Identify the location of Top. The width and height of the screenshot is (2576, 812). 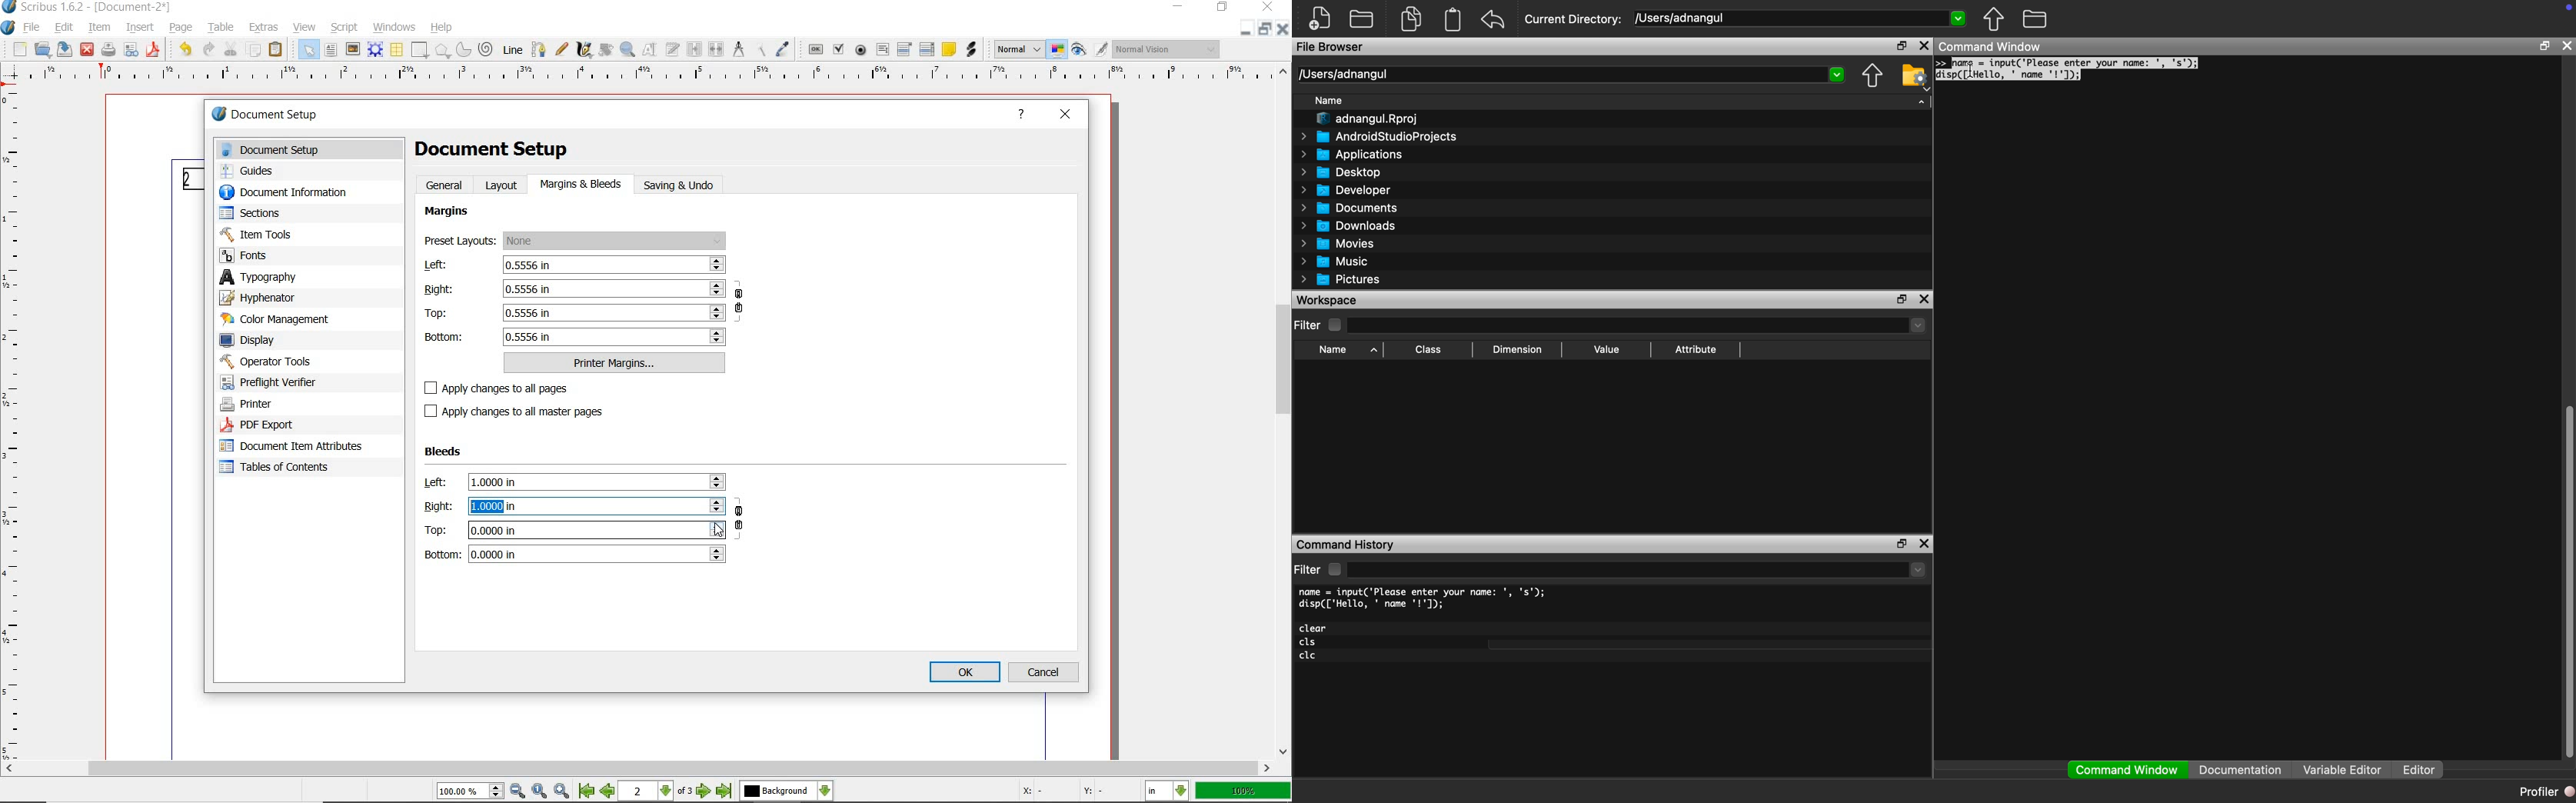
(574, 529).